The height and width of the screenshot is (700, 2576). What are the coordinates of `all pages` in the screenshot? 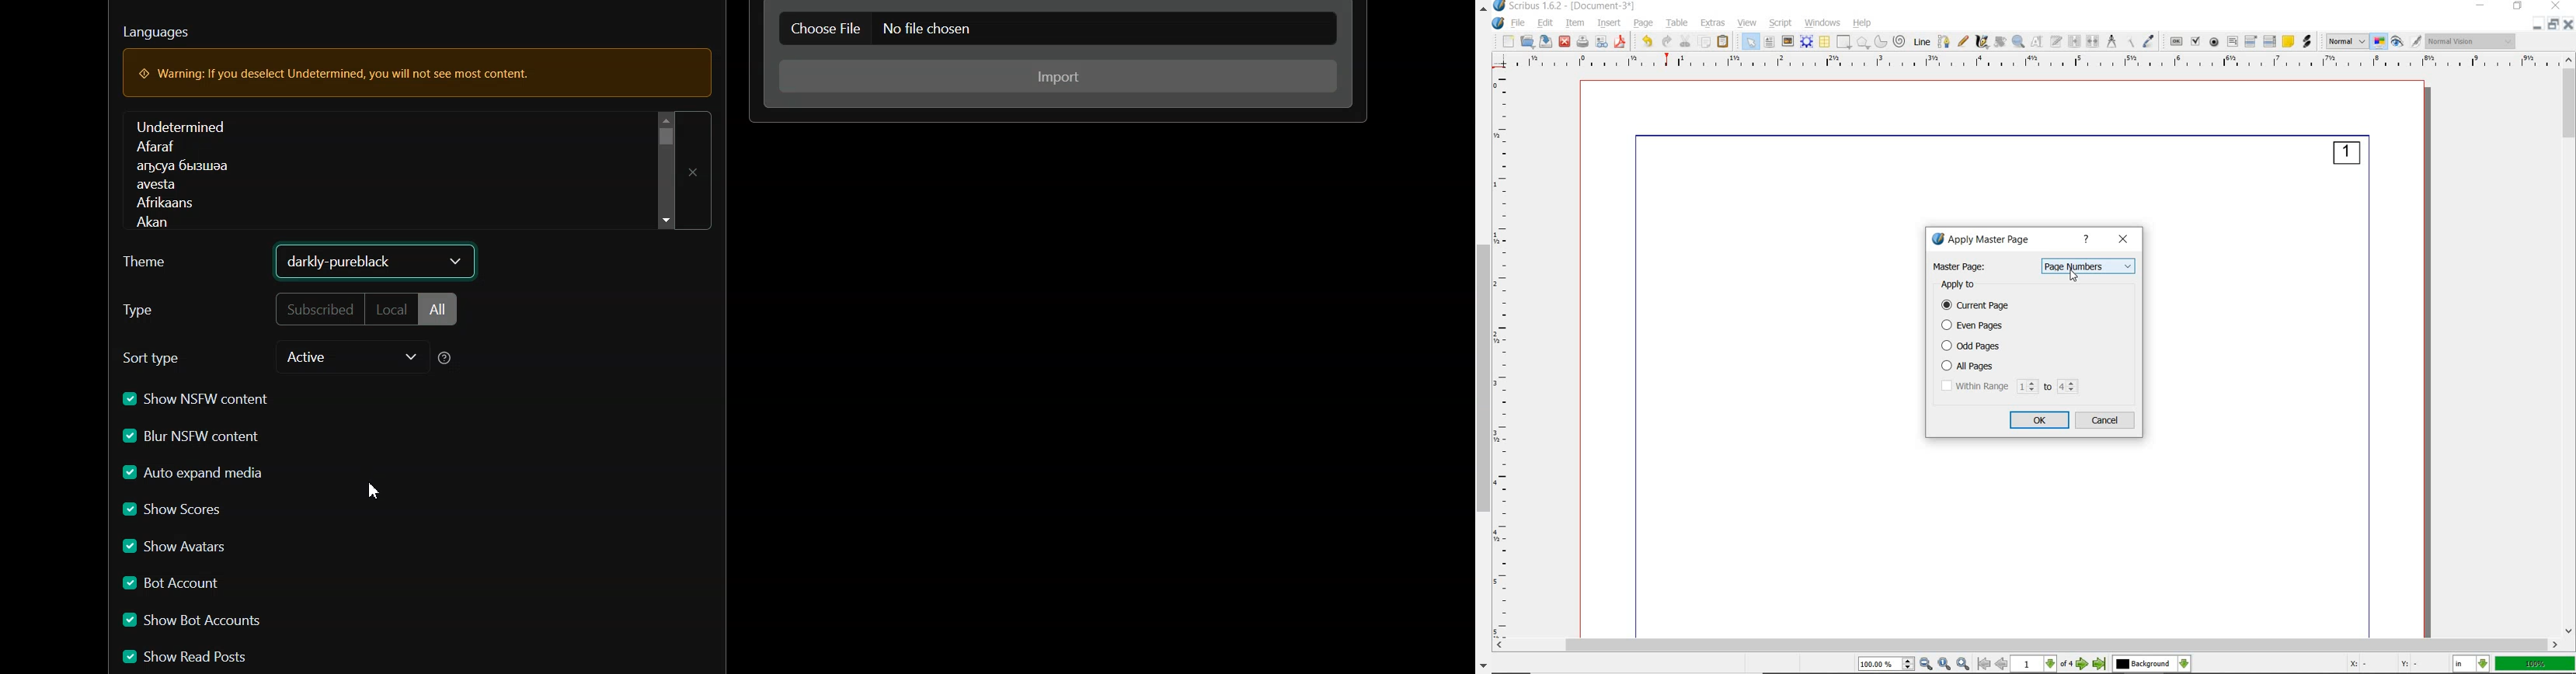 It's located at (1986, 366).